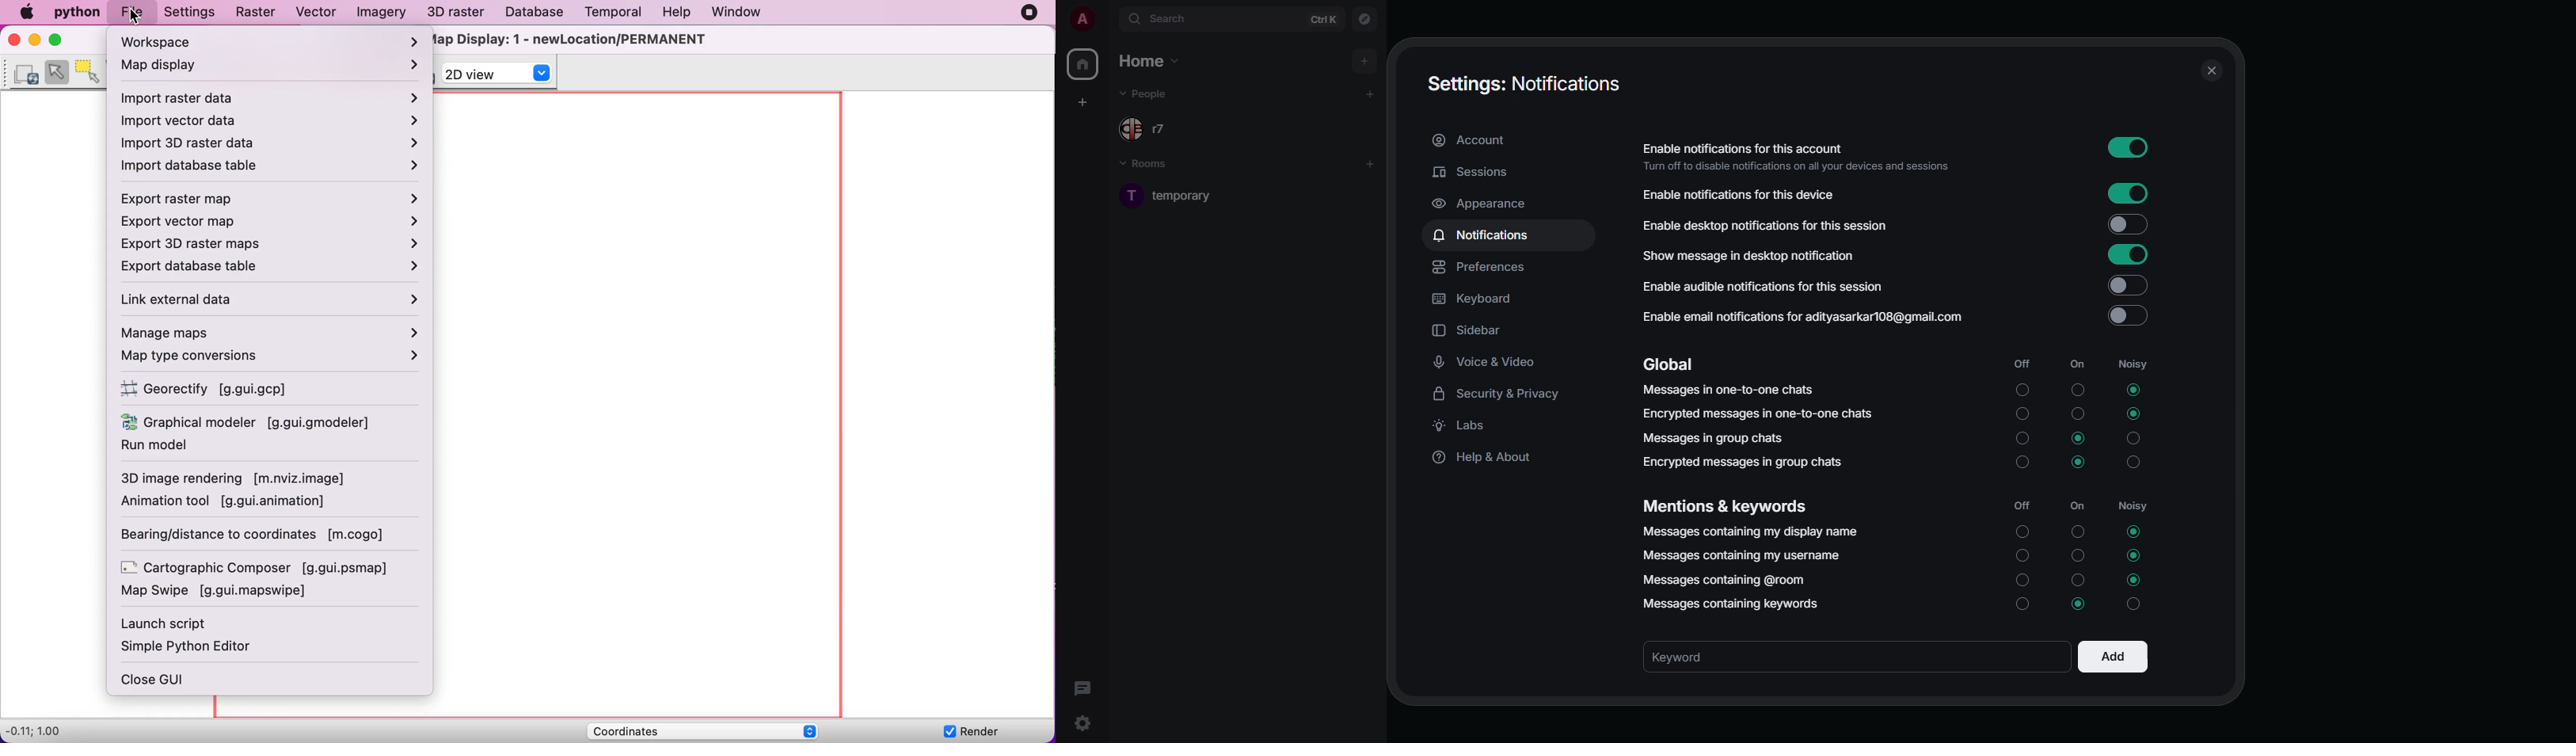 The height and width of the screenshot is (756, 2576). What do you see at coordinates (2130, 147) in the screenshot?
I see `click to enable/disable` at bounding box center [2130, 147].